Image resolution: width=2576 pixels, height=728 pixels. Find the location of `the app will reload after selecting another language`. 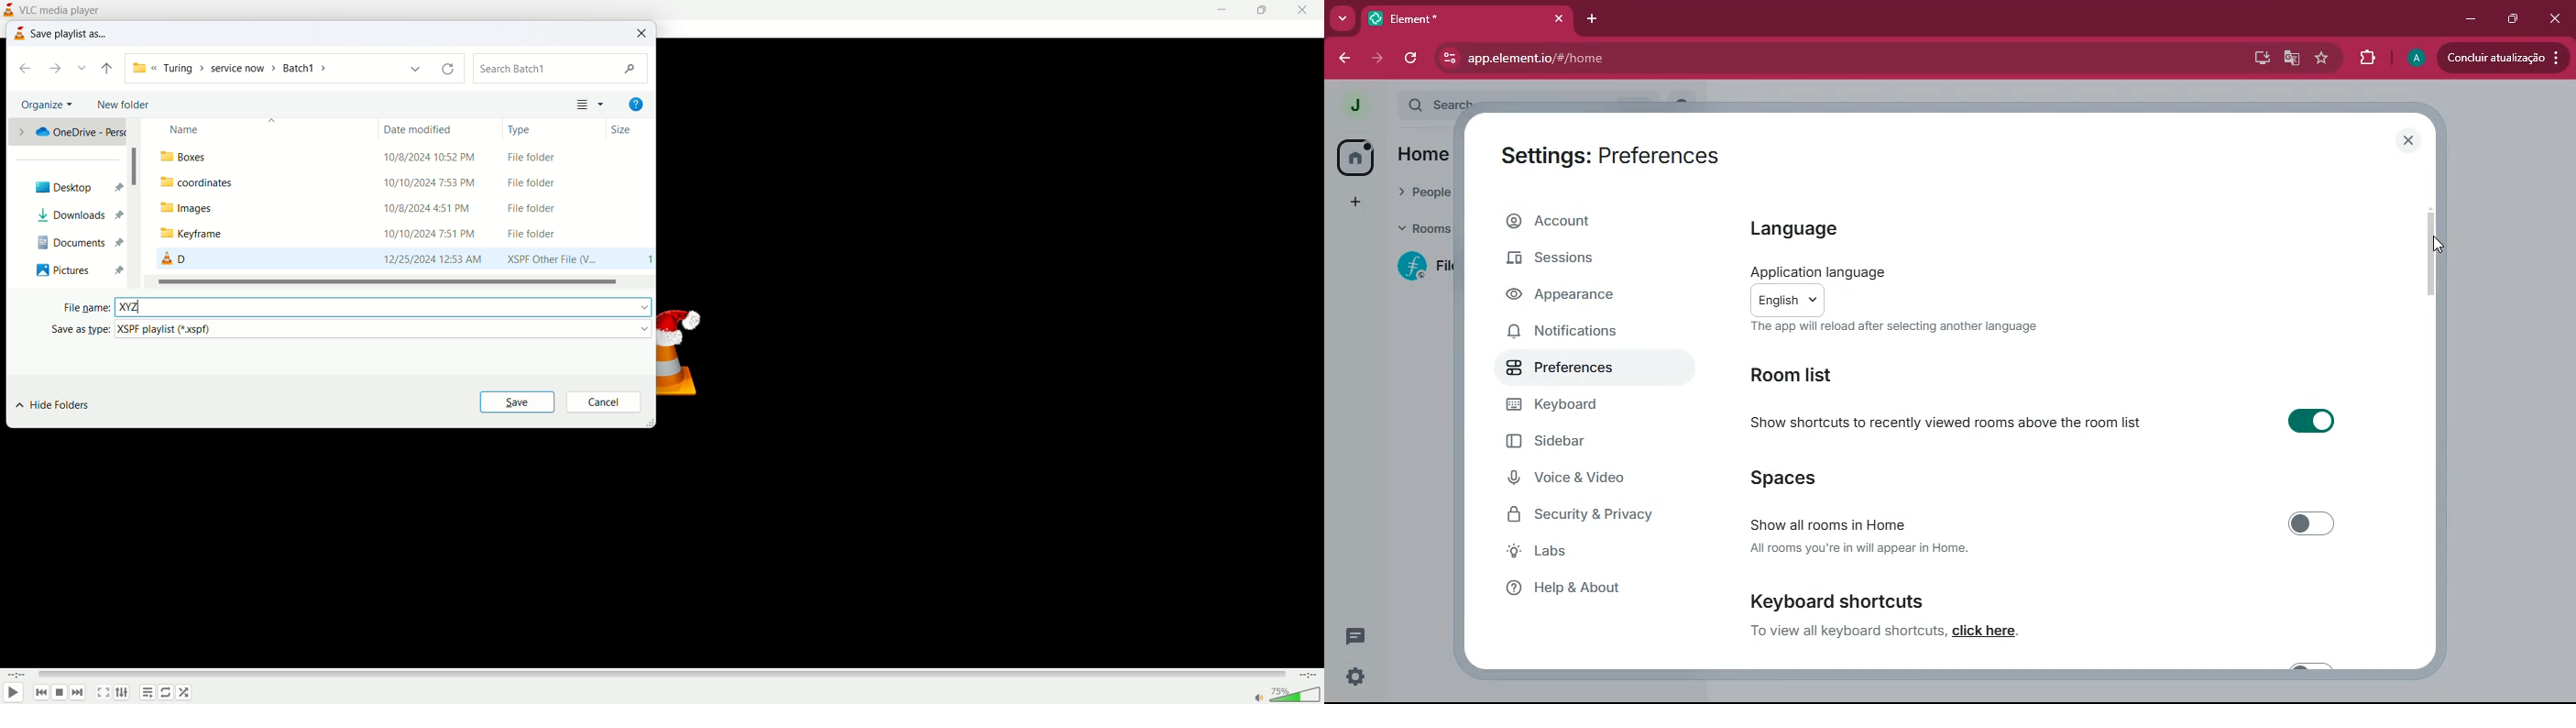

the app will reload after selecting another language is located at coordinates (1894, 327).